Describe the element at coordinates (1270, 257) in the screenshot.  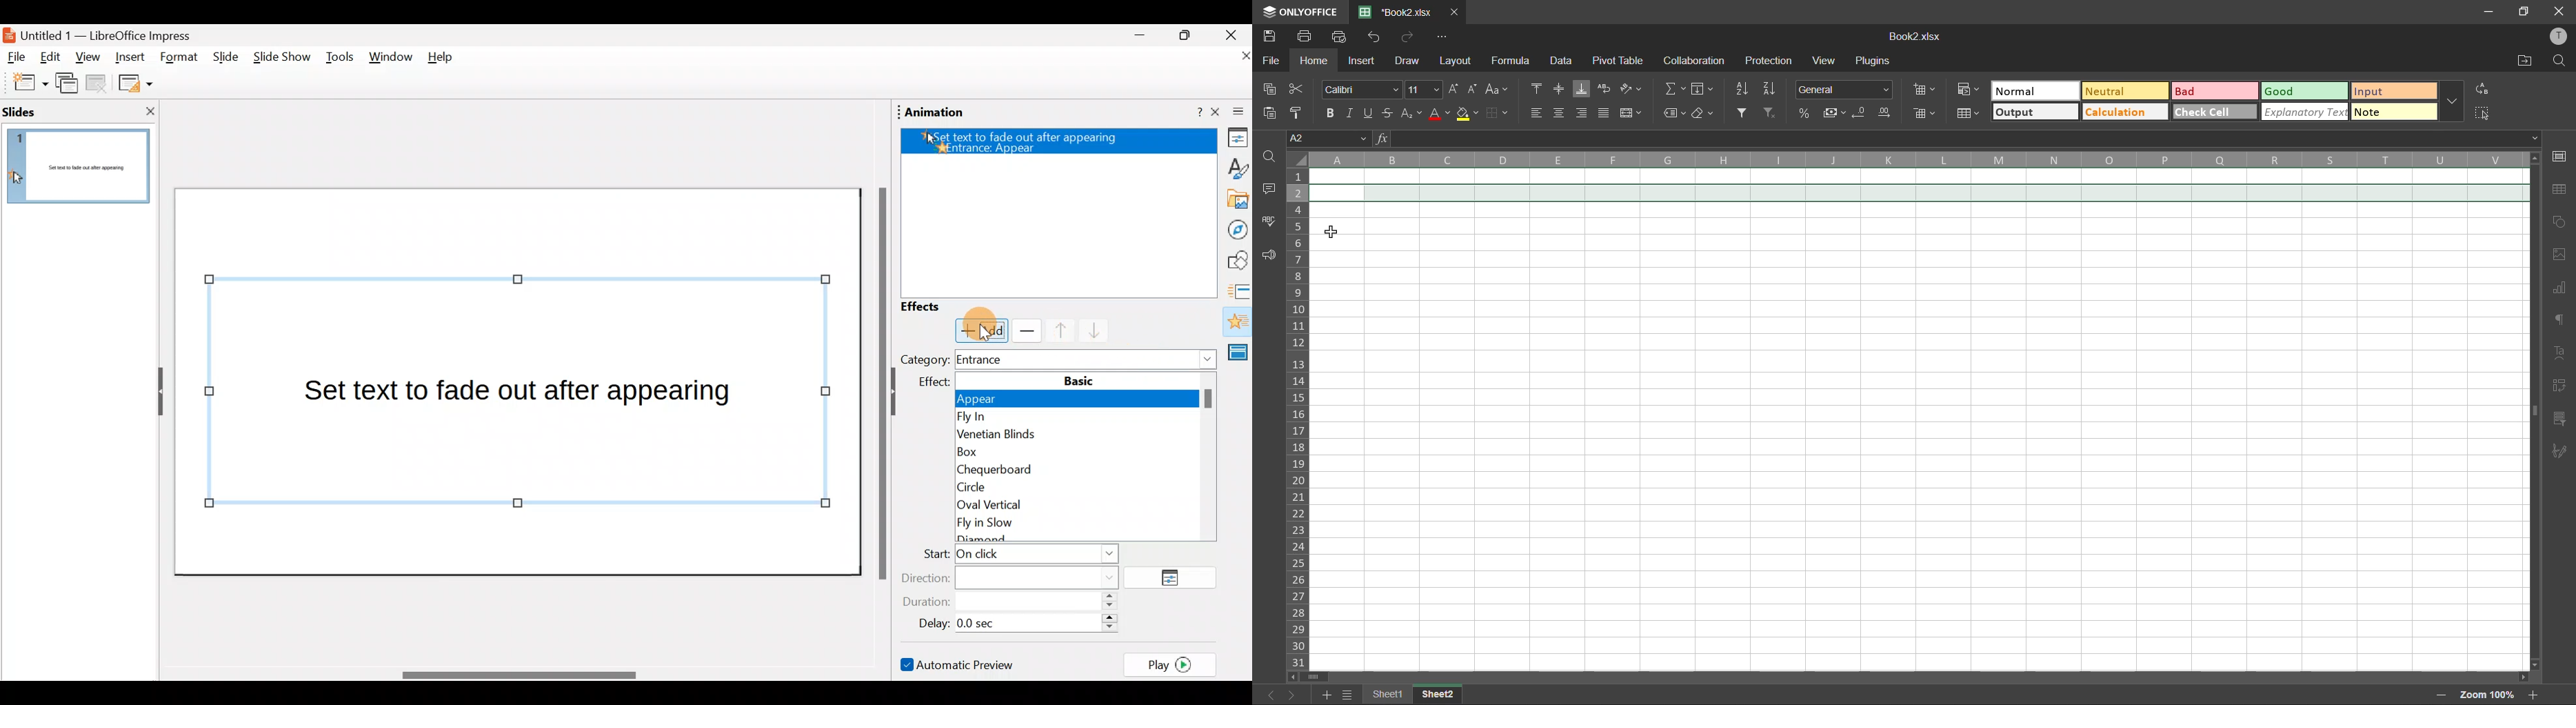
I see `feedback` at that location.